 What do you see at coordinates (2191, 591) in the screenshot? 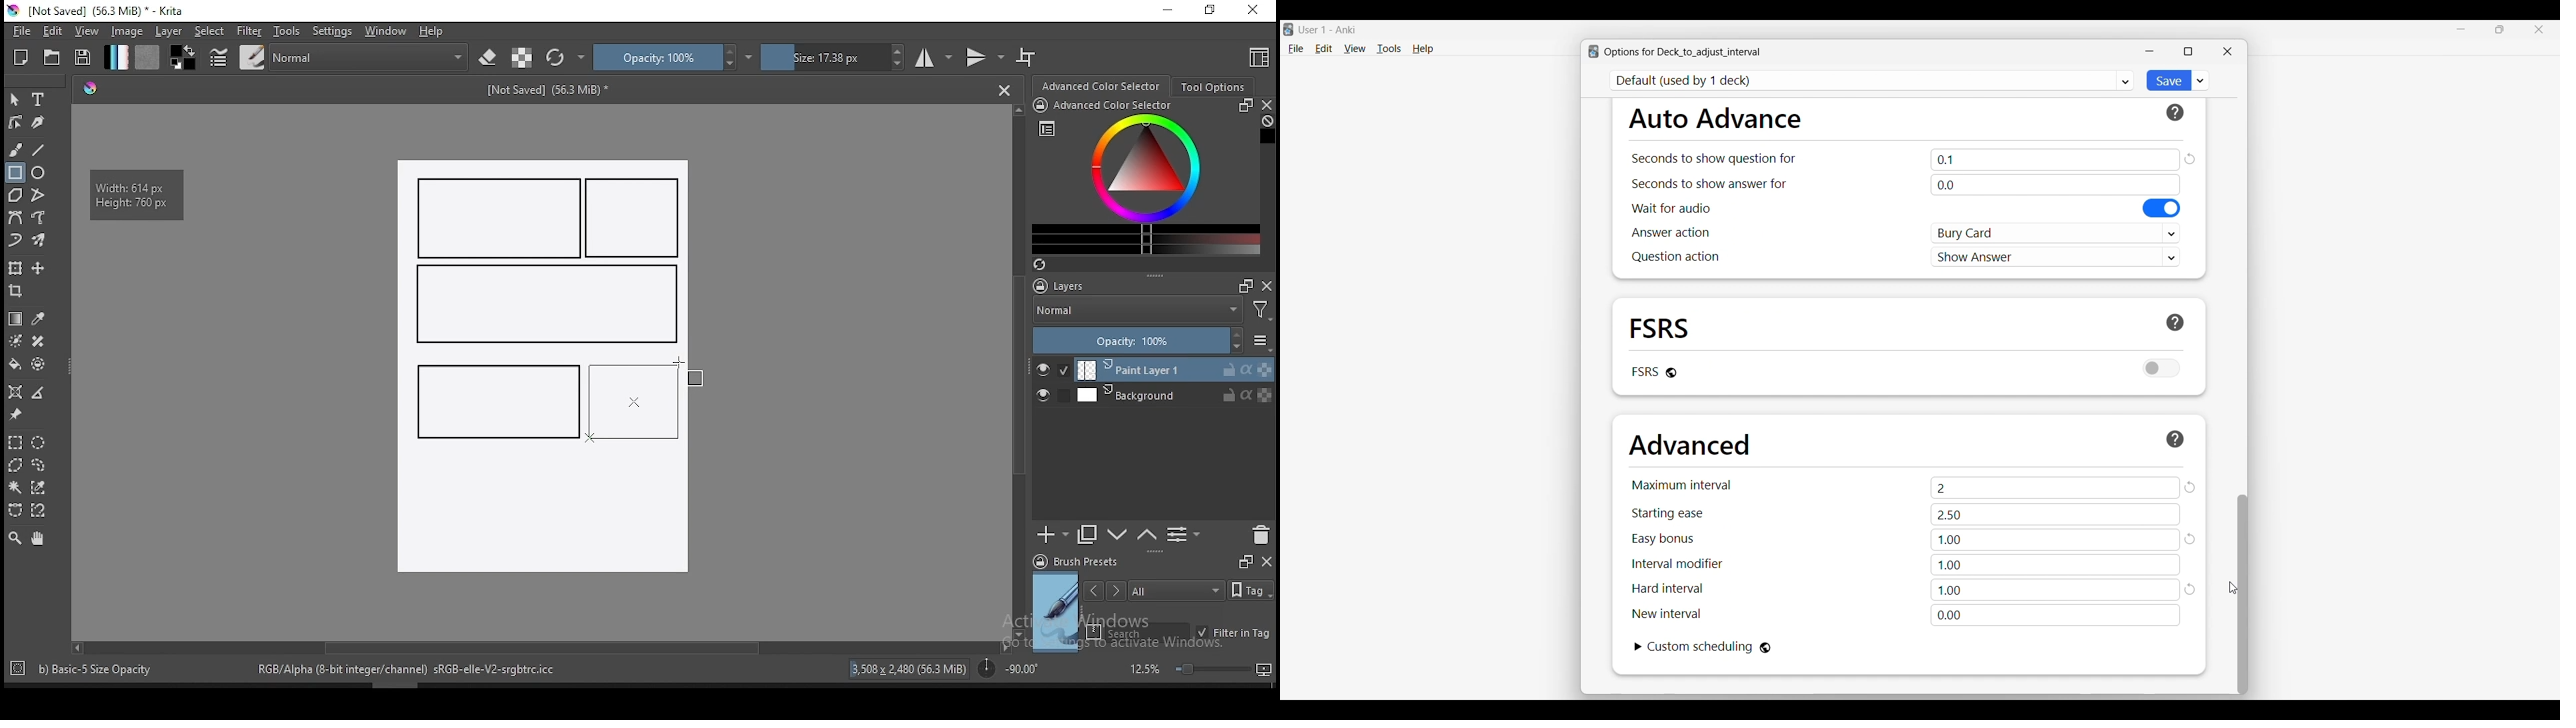
I see `reload` at bounding box center [2191, 591].